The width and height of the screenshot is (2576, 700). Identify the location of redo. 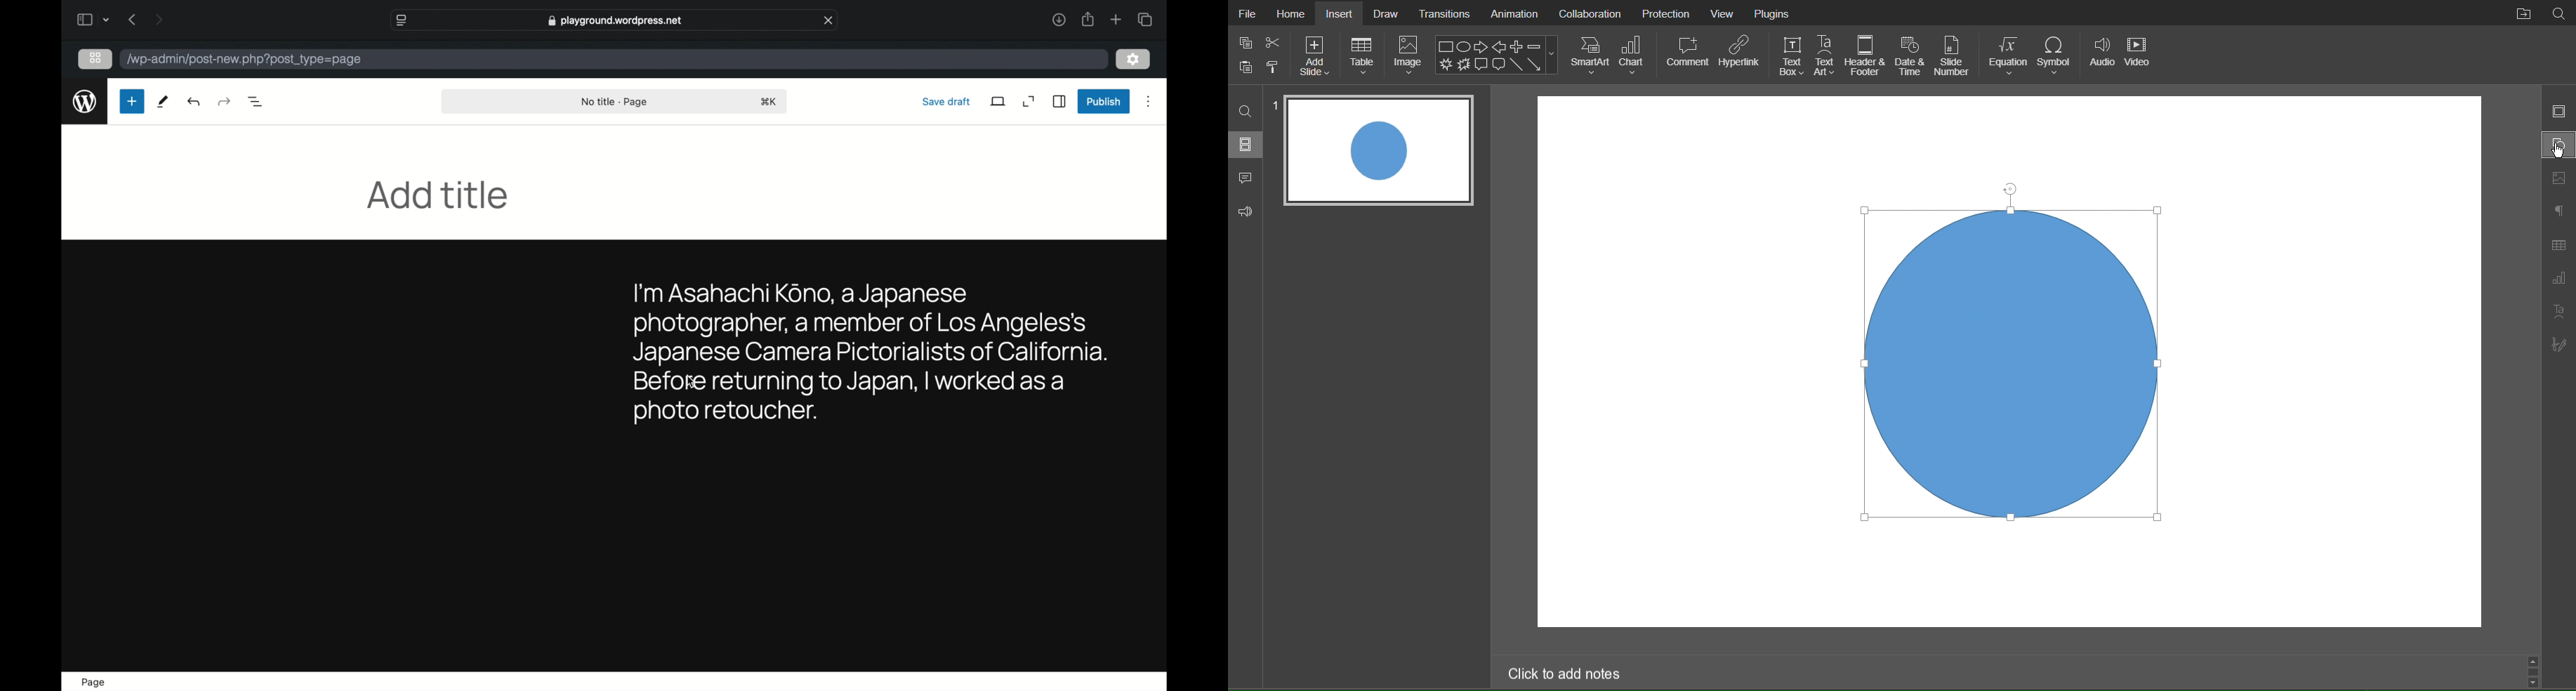
(195, 101).